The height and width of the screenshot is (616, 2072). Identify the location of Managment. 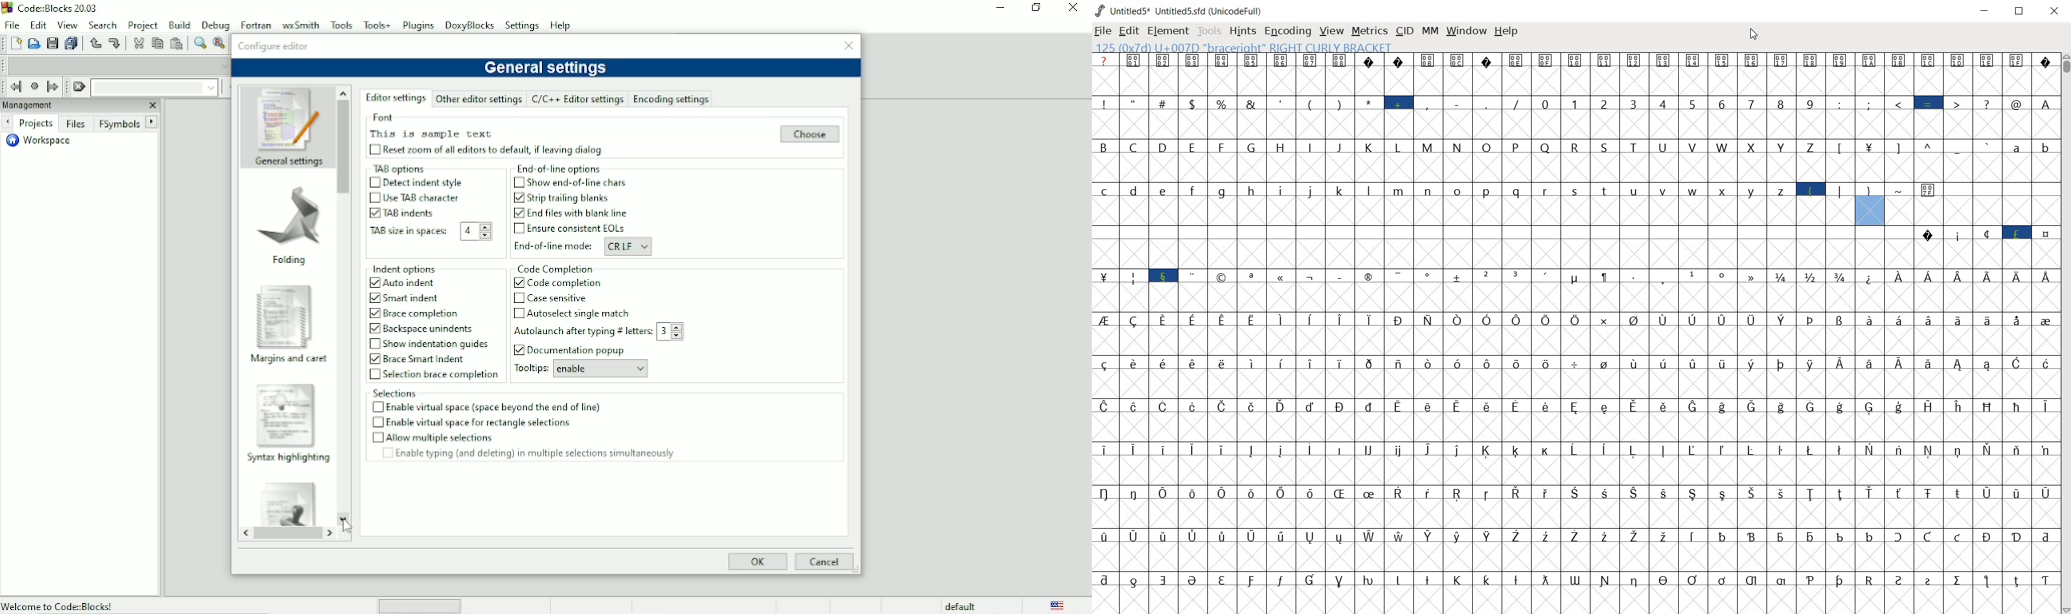
(57, 105).